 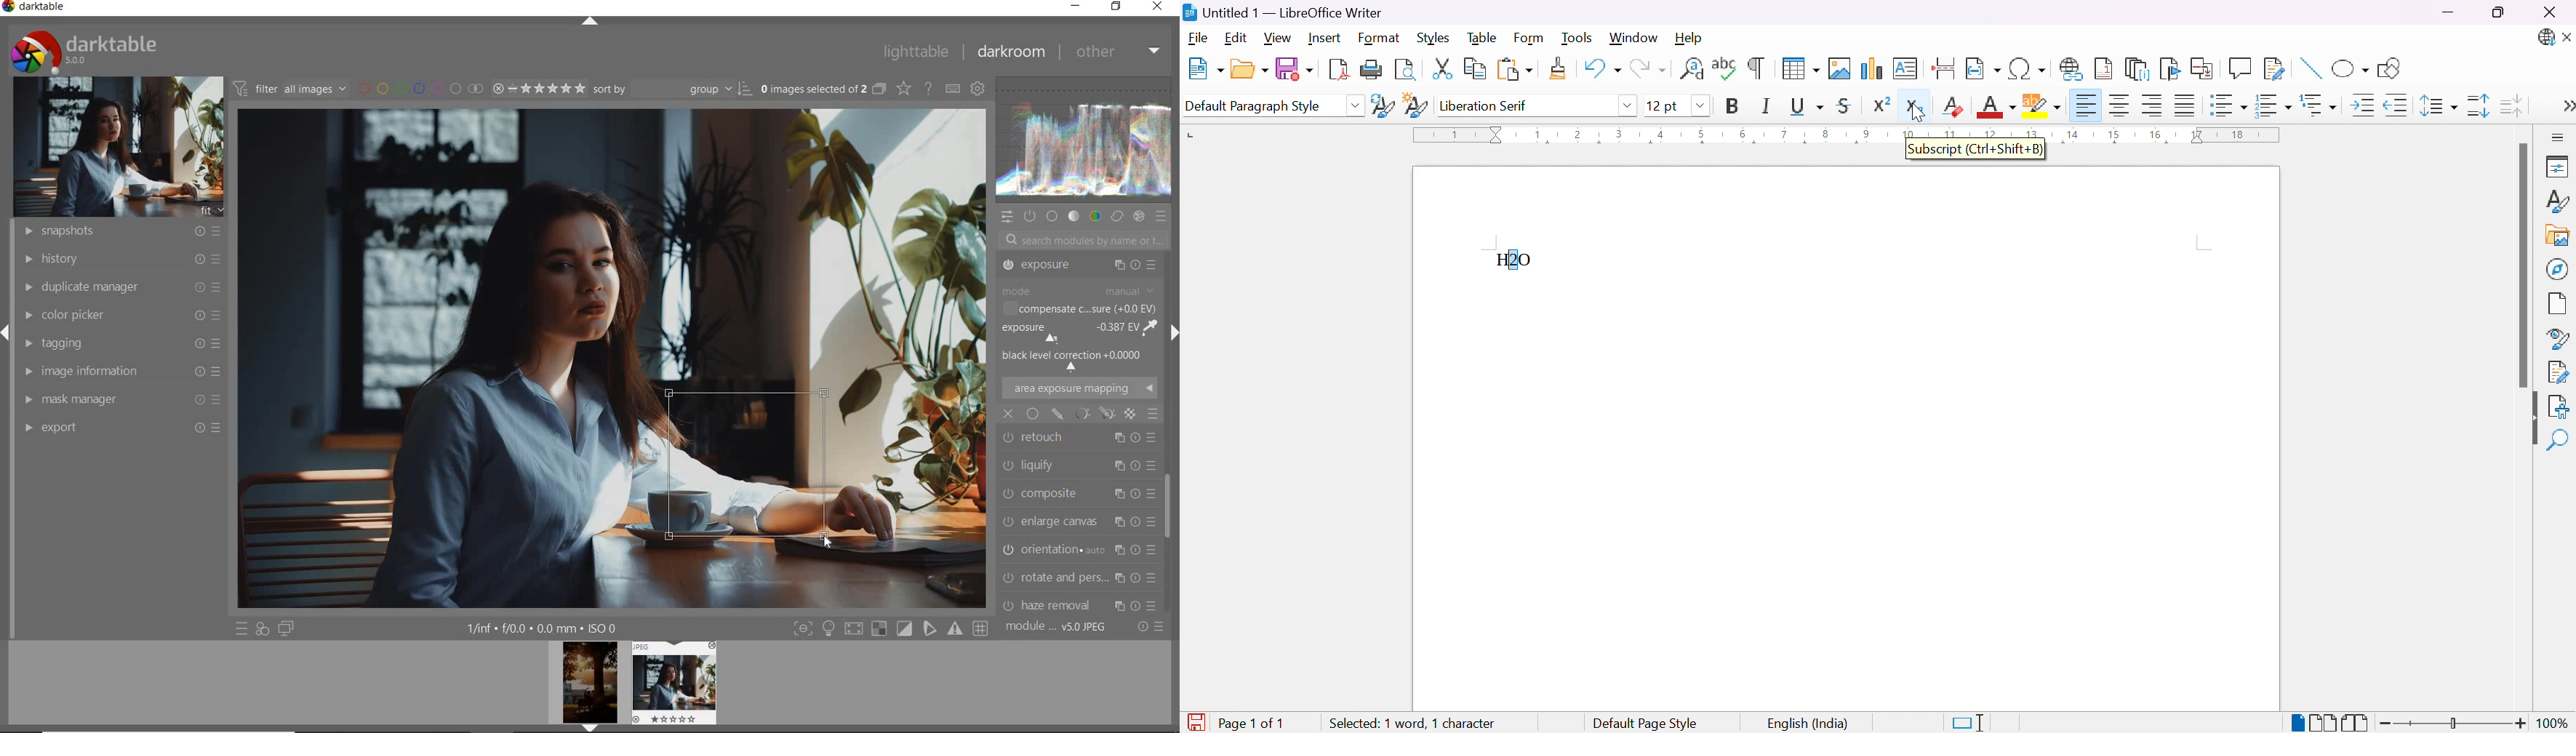 What do you see at coordinates (2556, 205) in the screenshot?
I see `Styles` at bounding box center [2556, 205].